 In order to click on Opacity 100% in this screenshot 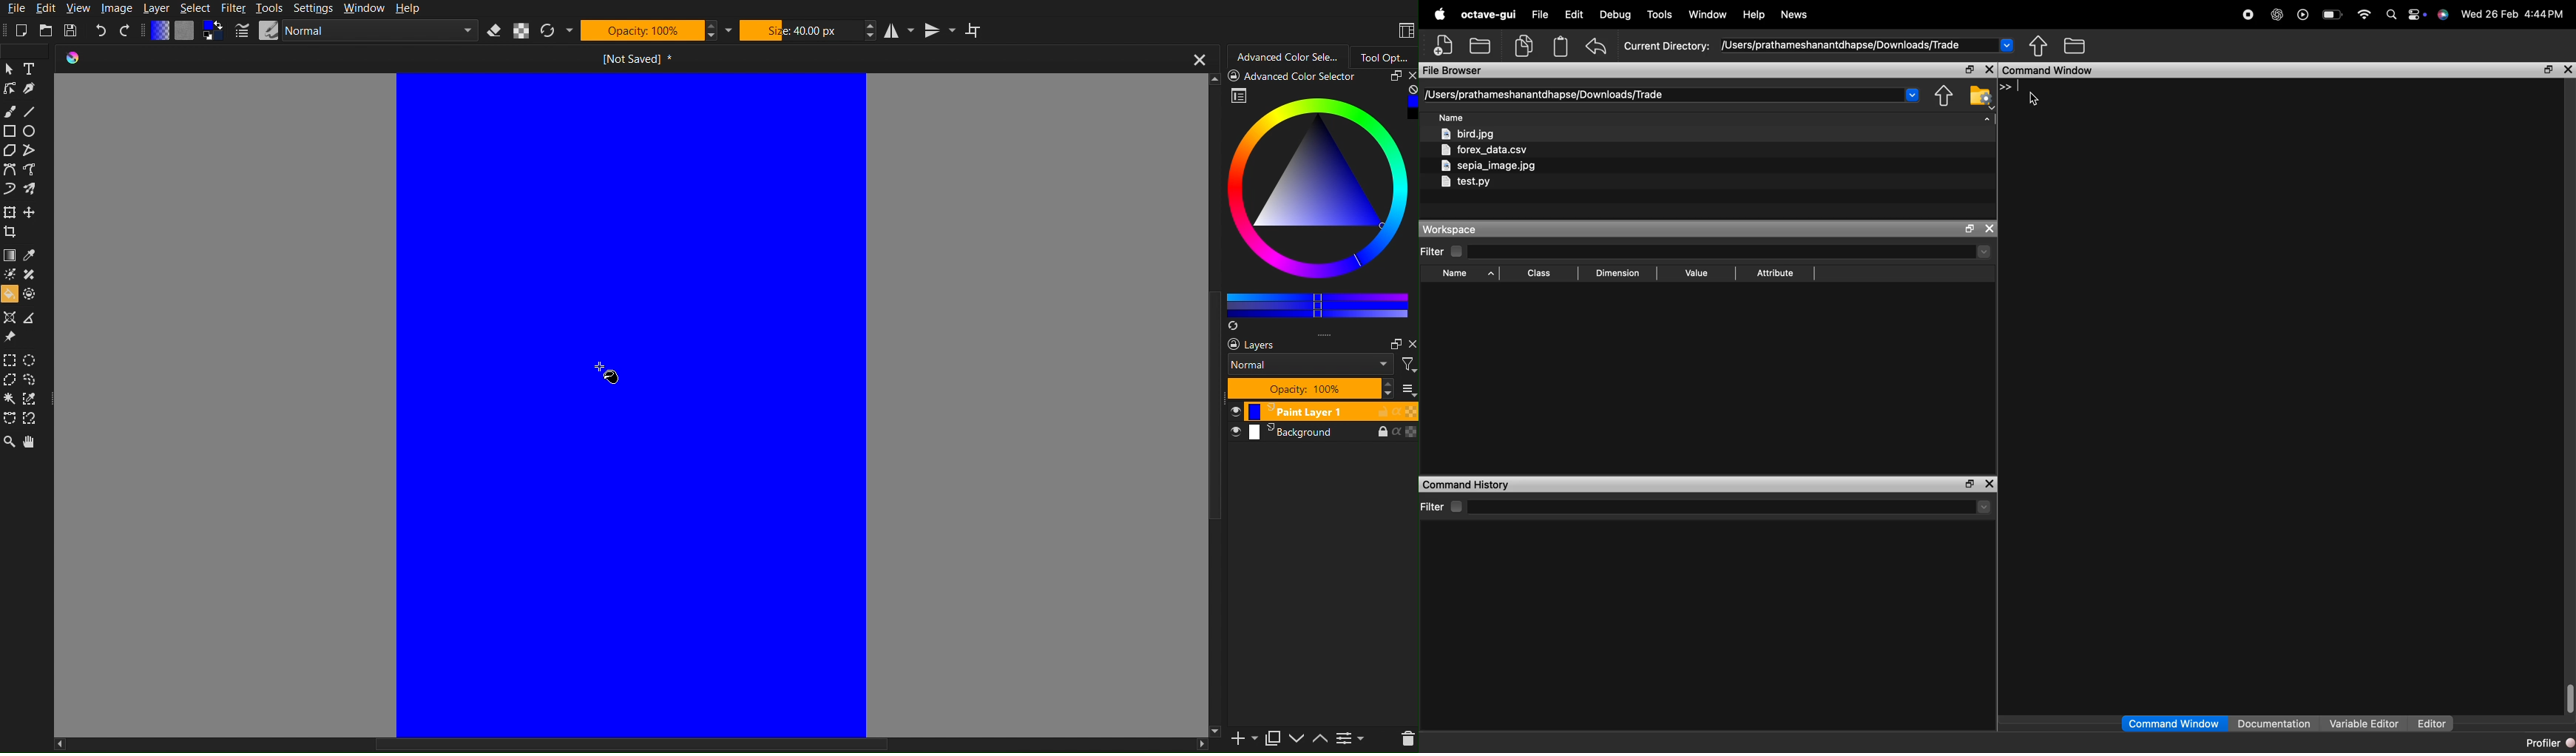, I will do `click(656, 30)`.